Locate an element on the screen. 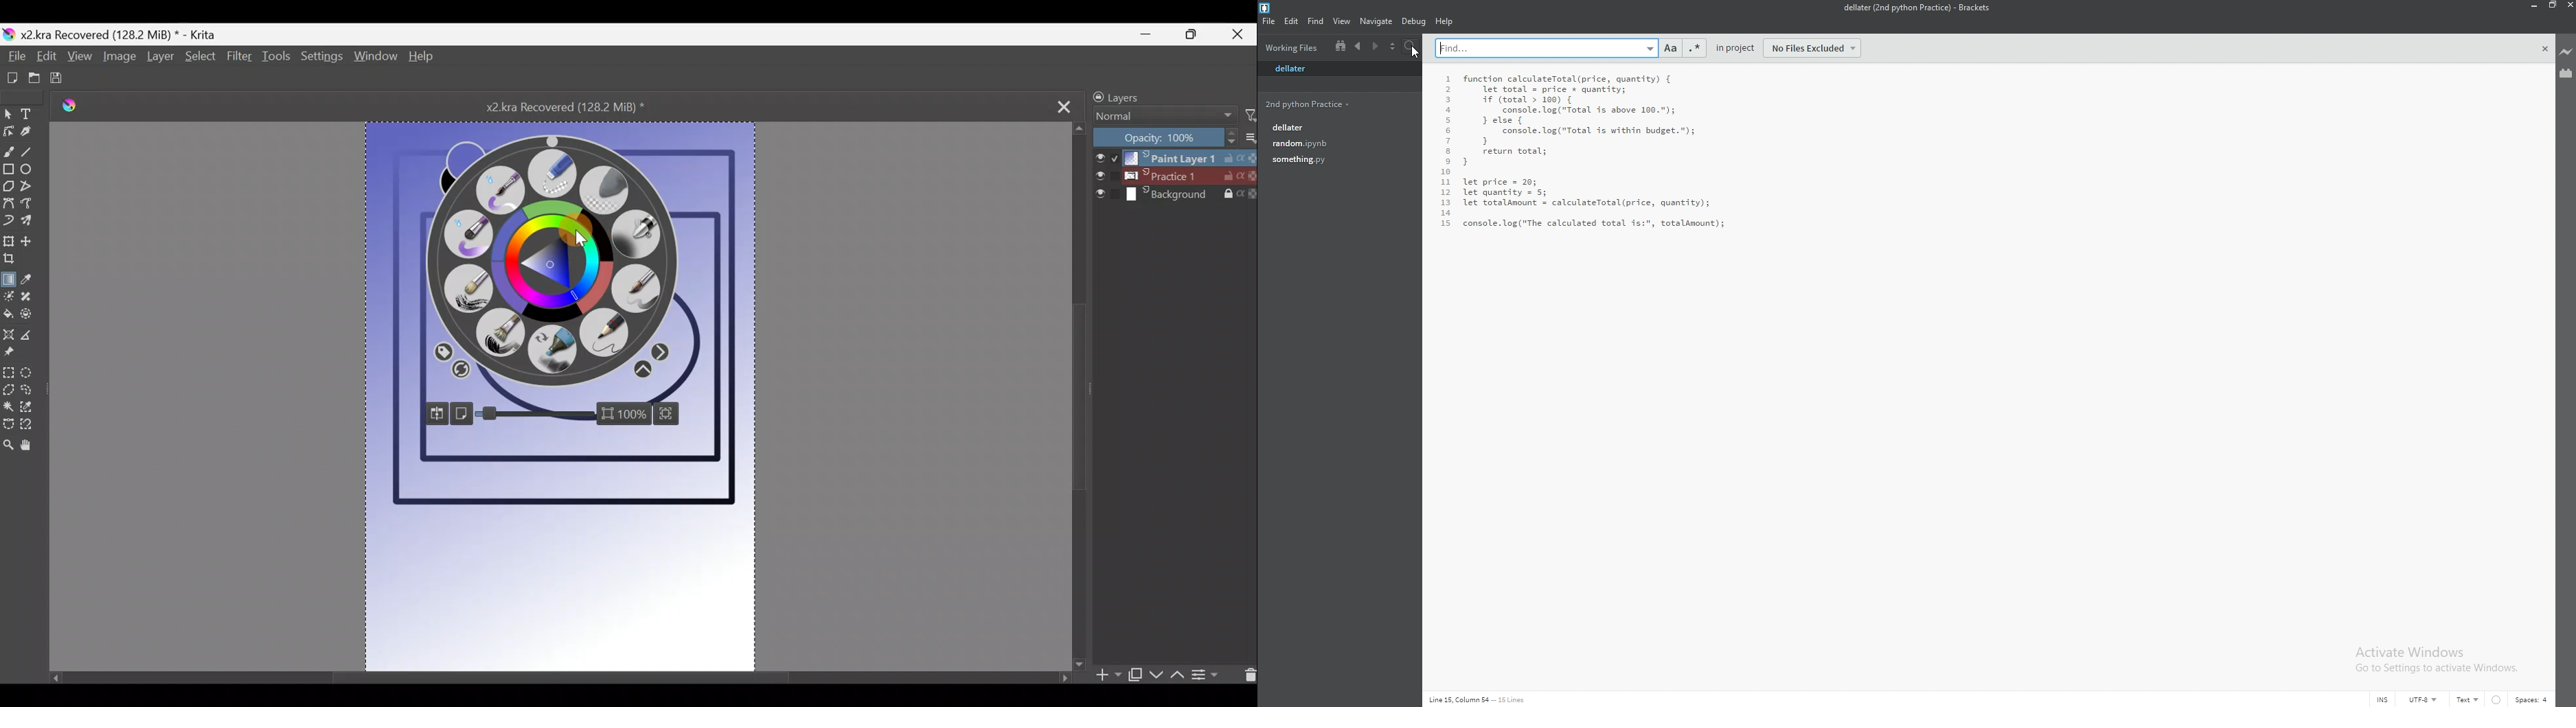 The height and width of the screenshot is (728, 2576). Marker Dry is located at coordinates (555, 351).